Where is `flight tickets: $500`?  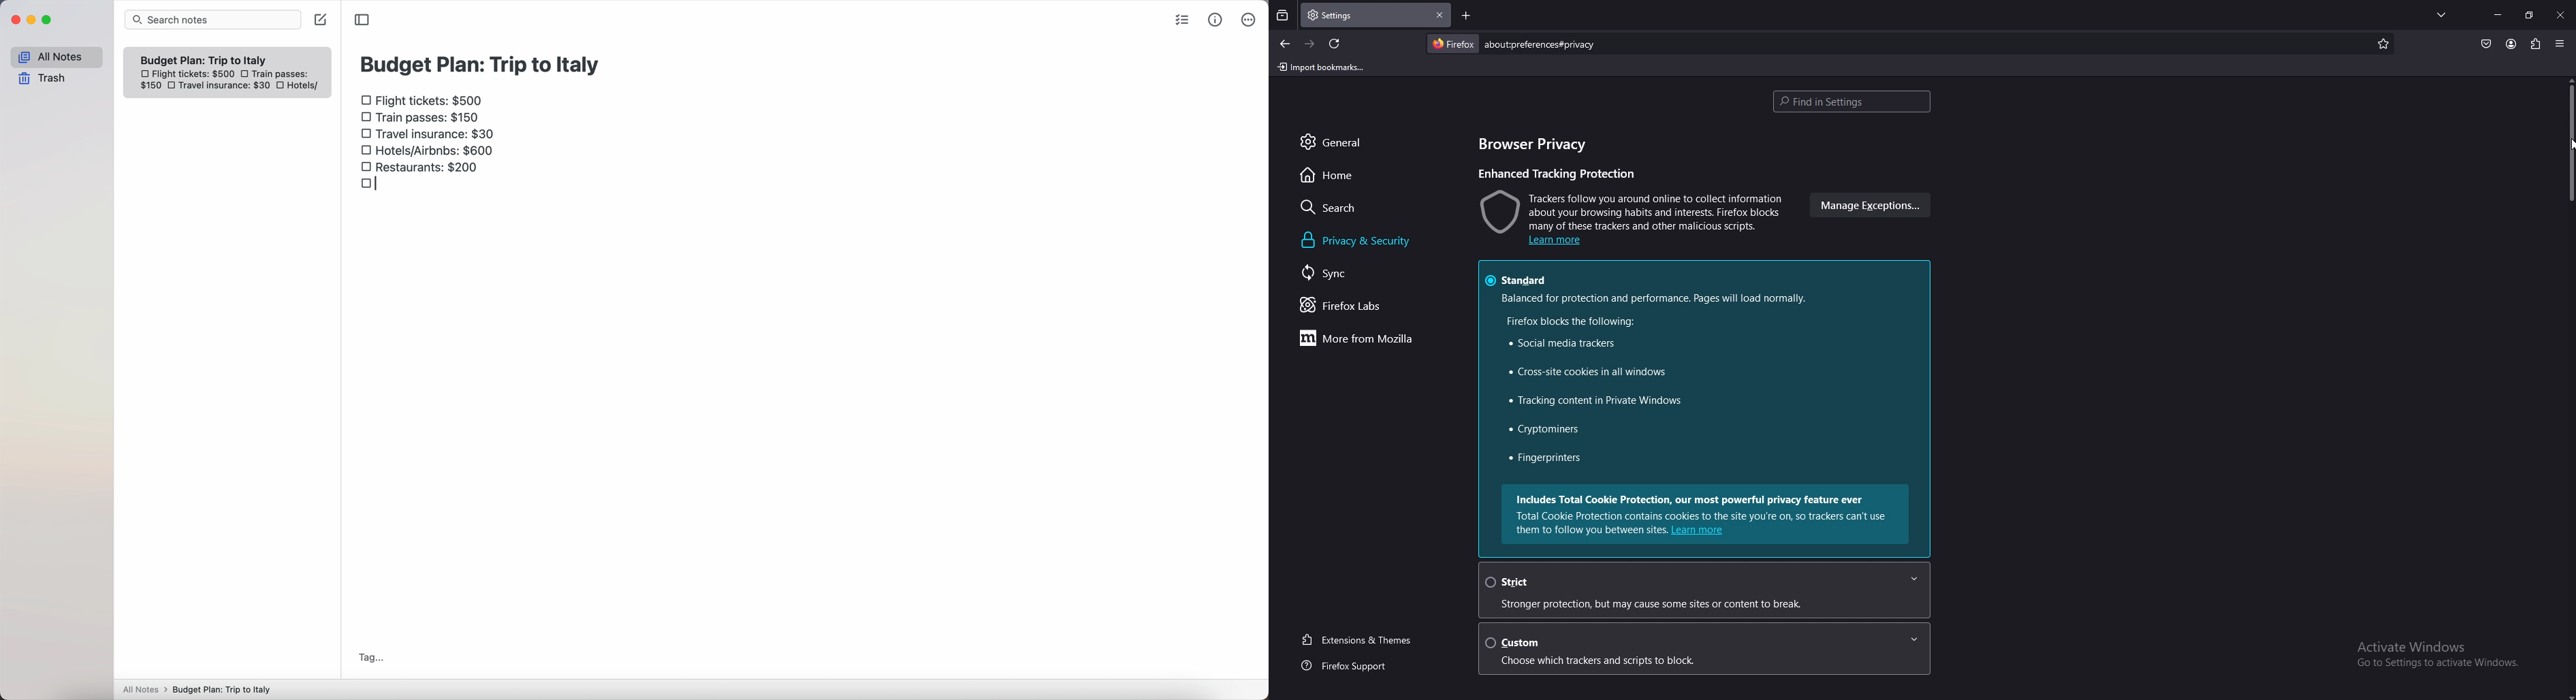
flight tickets: $500 is located at coordinates (187, 76).